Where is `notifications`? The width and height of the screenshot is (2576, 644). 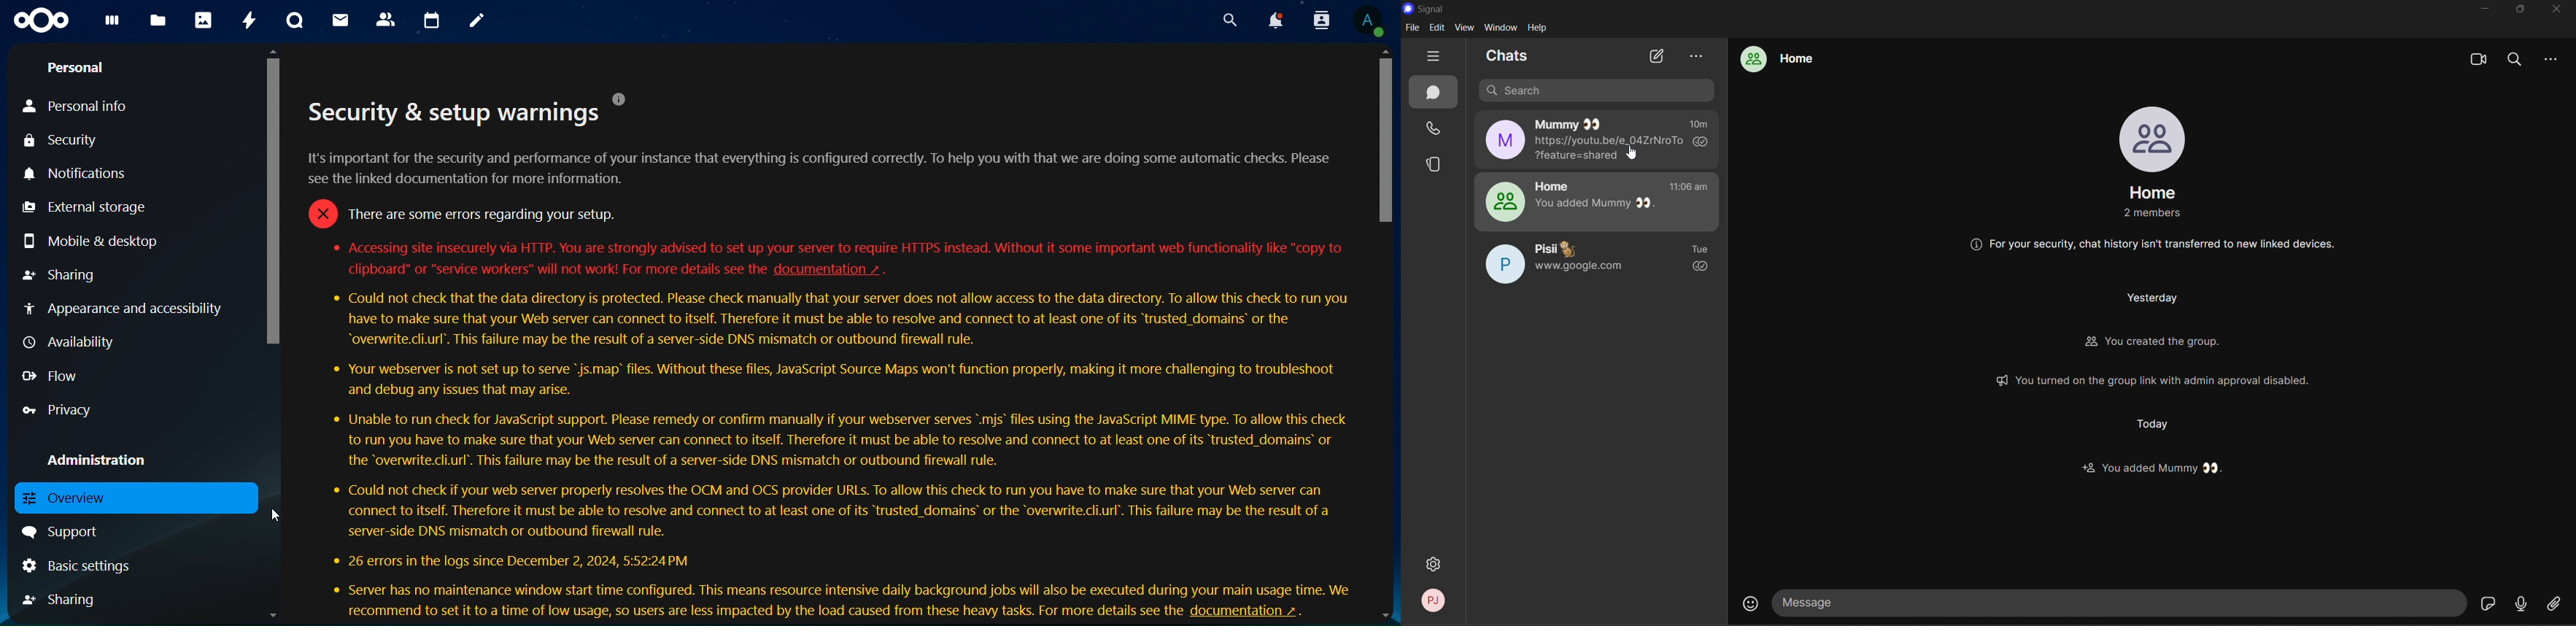
notifications is located at coordinates (75, 174).